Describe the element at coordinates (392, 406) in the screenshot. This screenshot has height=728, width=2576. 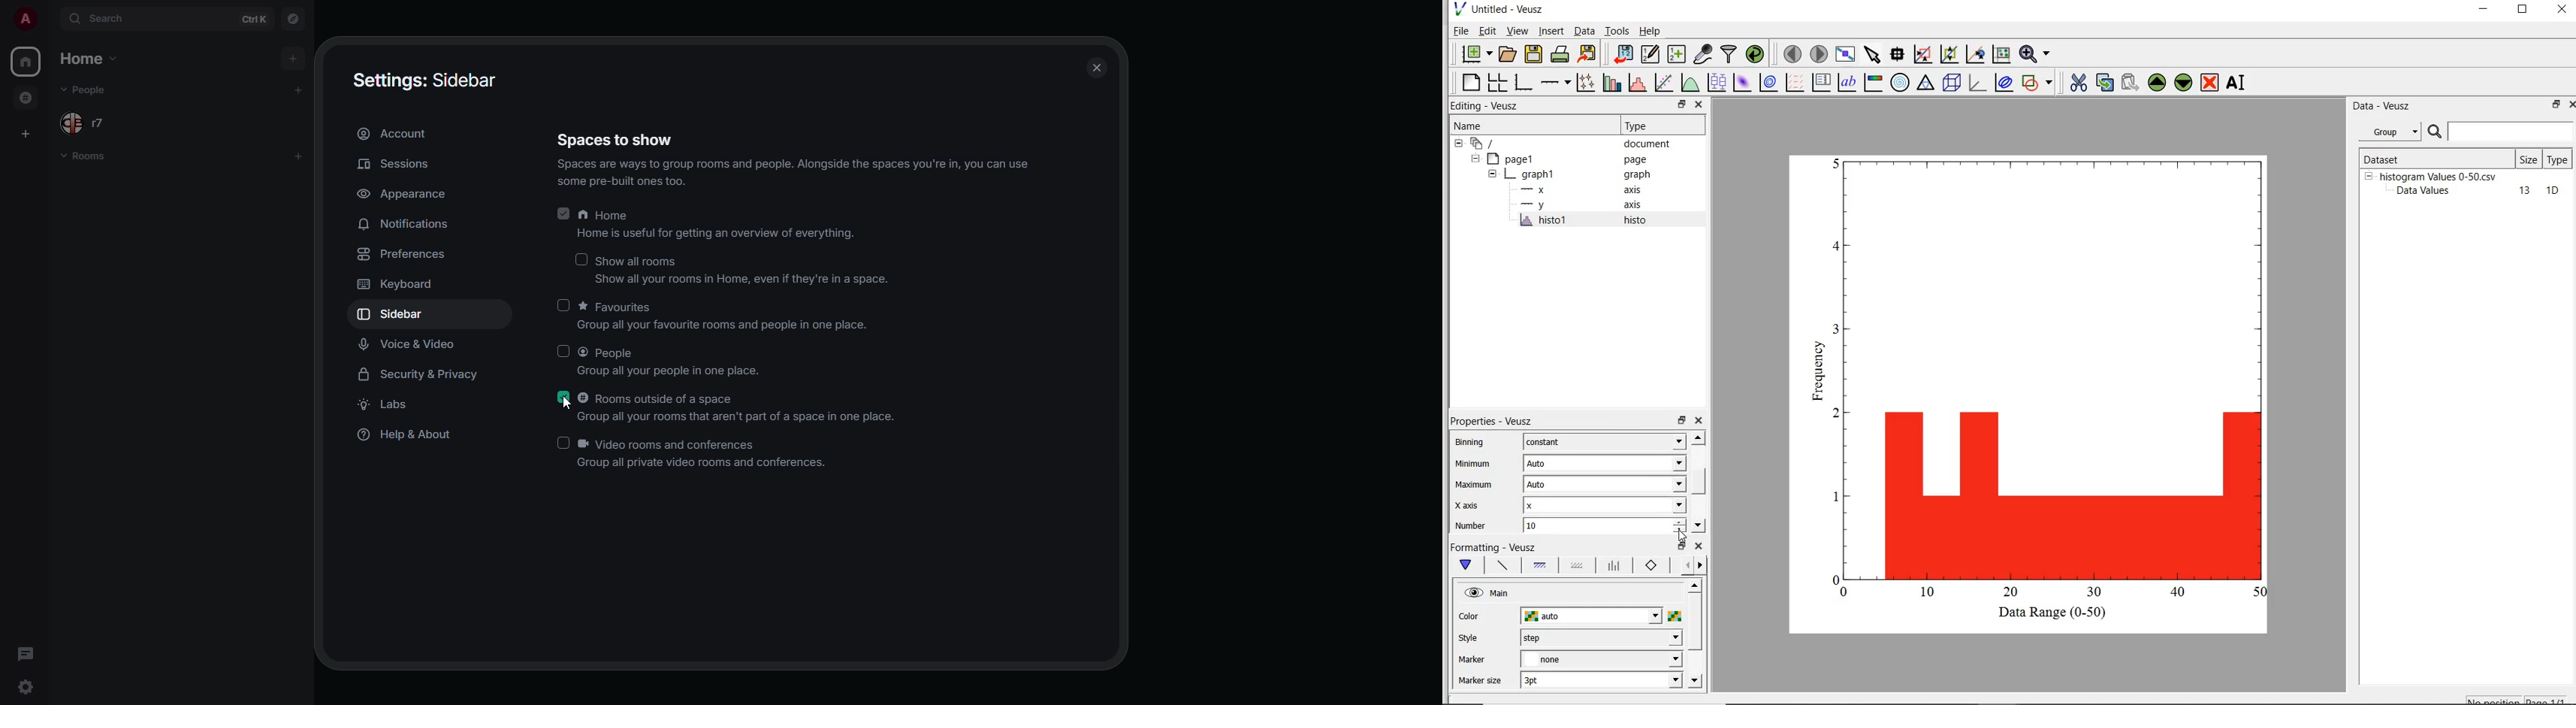
I see `labs` at that location.